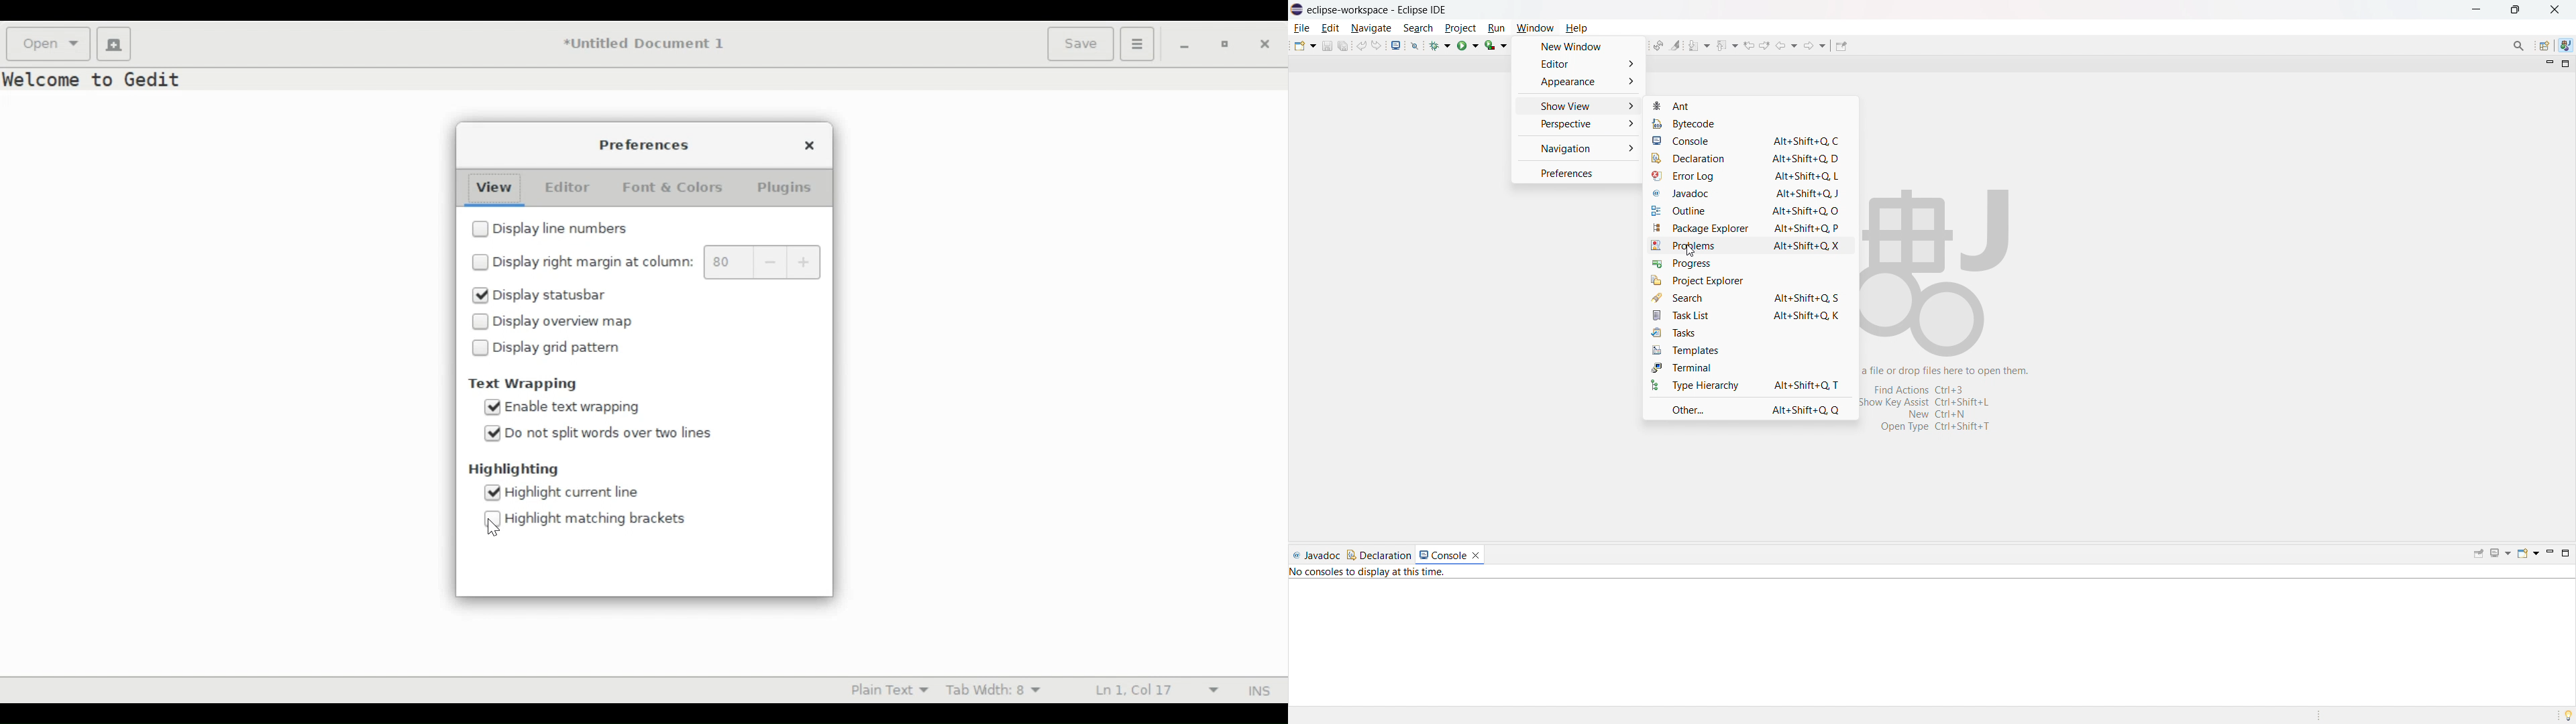 The image size is (2576, 728). Describe the element at coordinates (1419, 28) in the screenshot. I see `search` at that location.